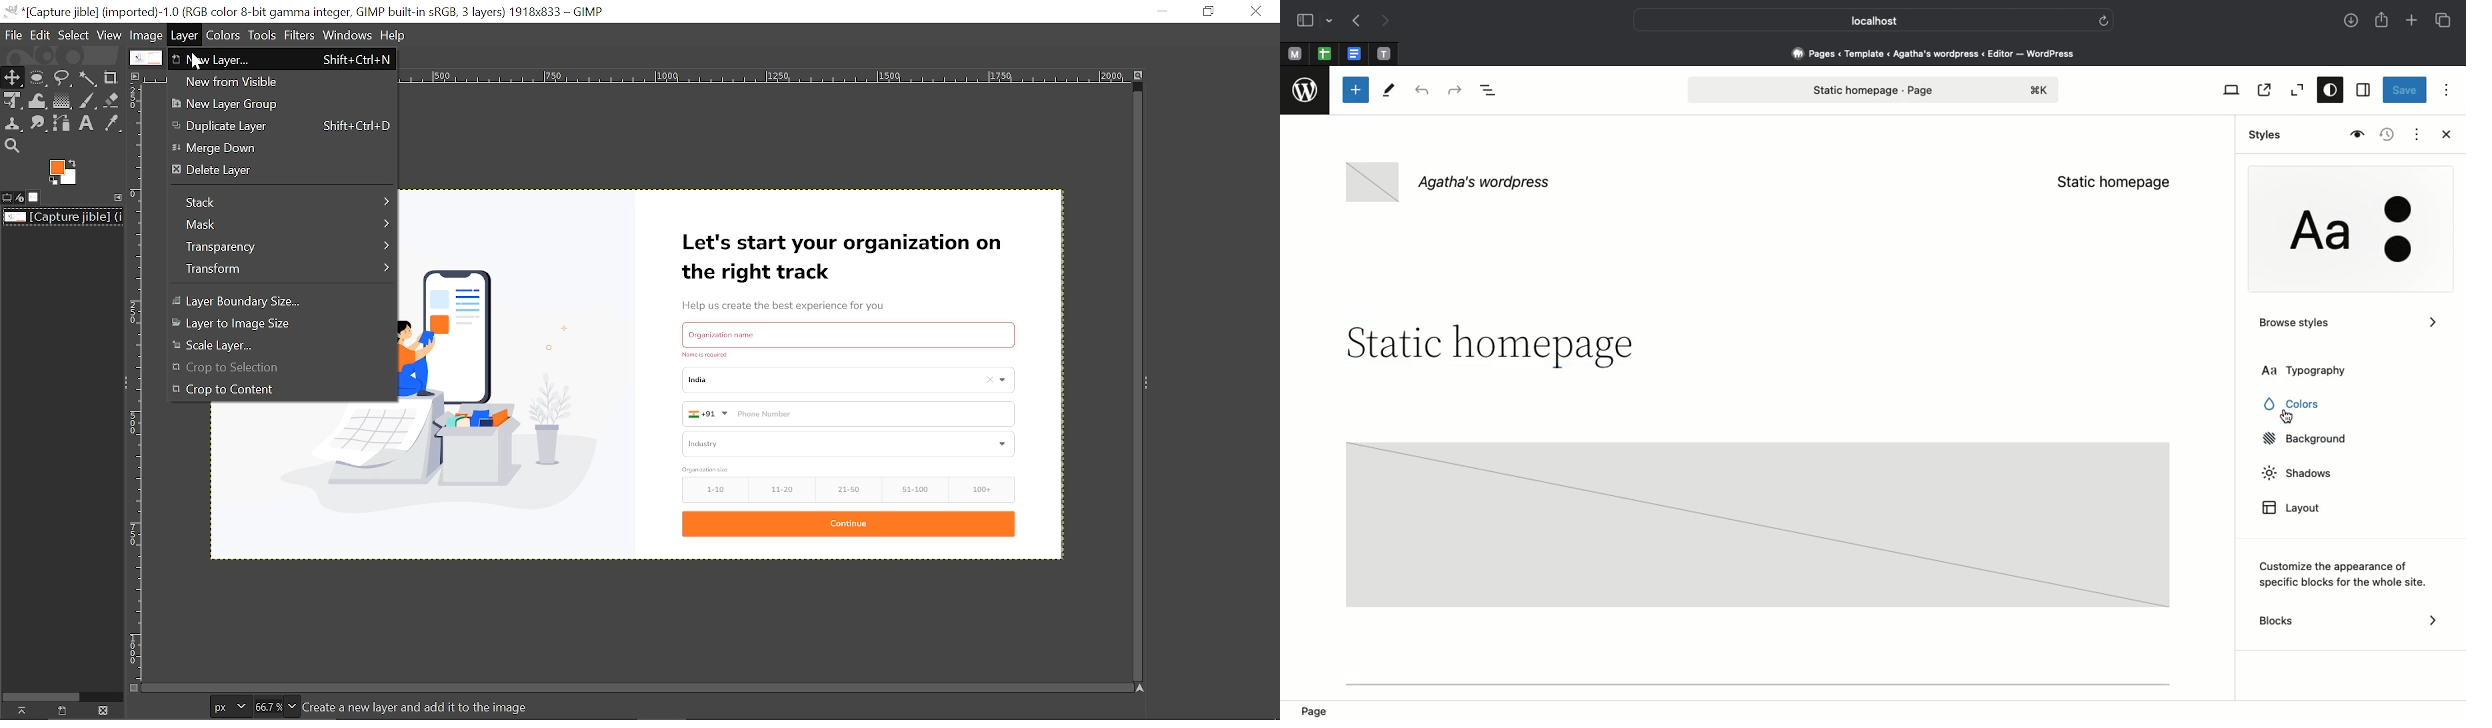 The width and height of the screenshot is (2492, 728). I want to click on Current image, so click(738, 371).